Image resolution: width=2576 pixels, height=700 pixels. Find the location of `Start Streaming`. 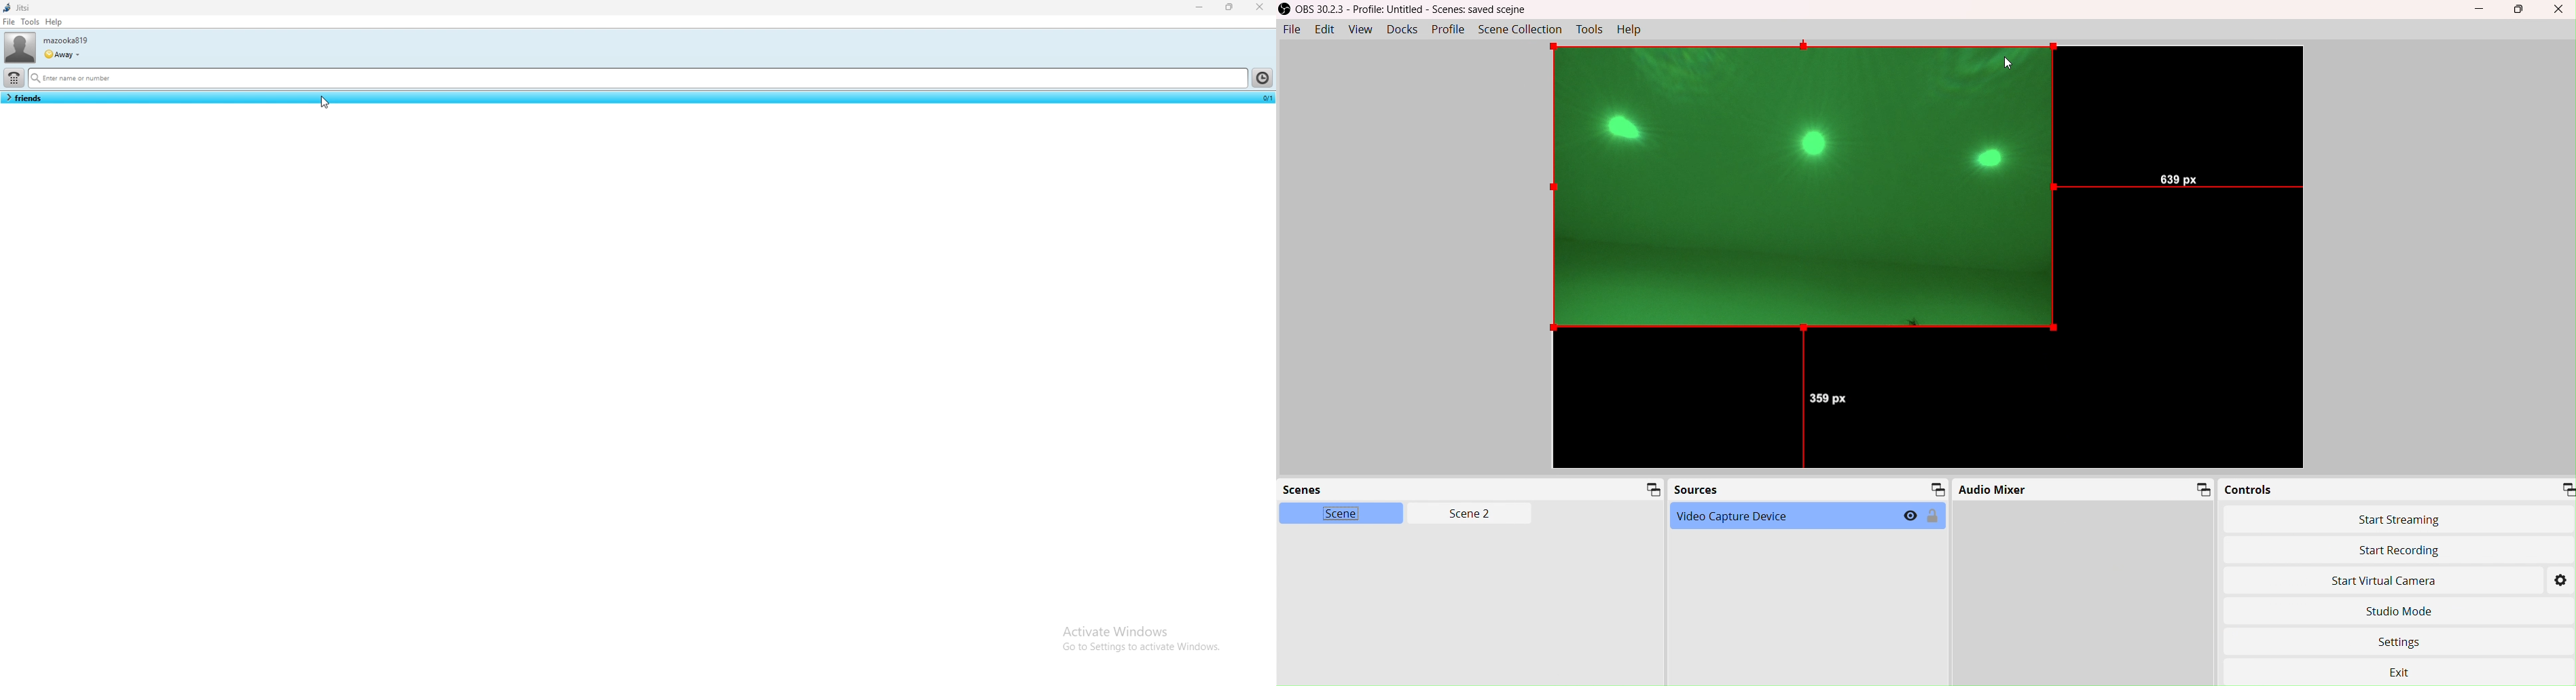

Start Streaming is located at coordinates (2400, 520).